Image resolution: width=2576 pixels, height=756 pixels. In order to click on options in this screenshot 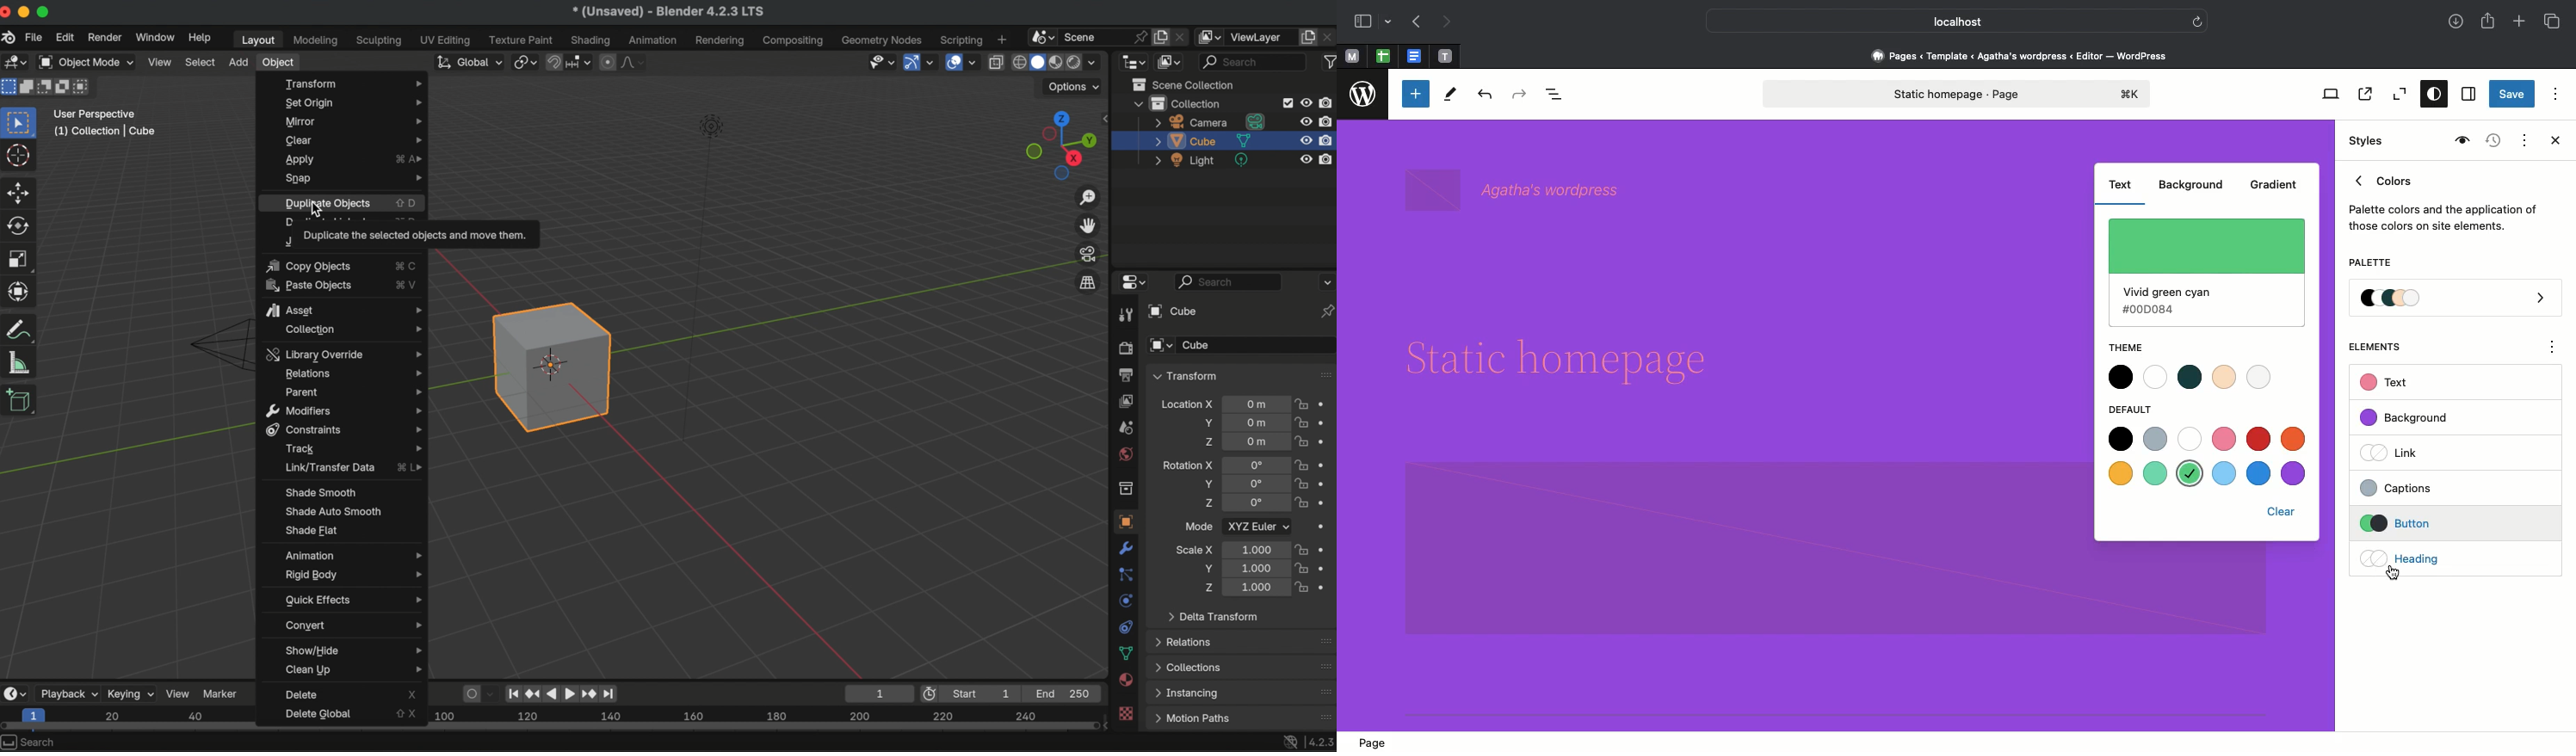, I will do `click(2553, 349)`.